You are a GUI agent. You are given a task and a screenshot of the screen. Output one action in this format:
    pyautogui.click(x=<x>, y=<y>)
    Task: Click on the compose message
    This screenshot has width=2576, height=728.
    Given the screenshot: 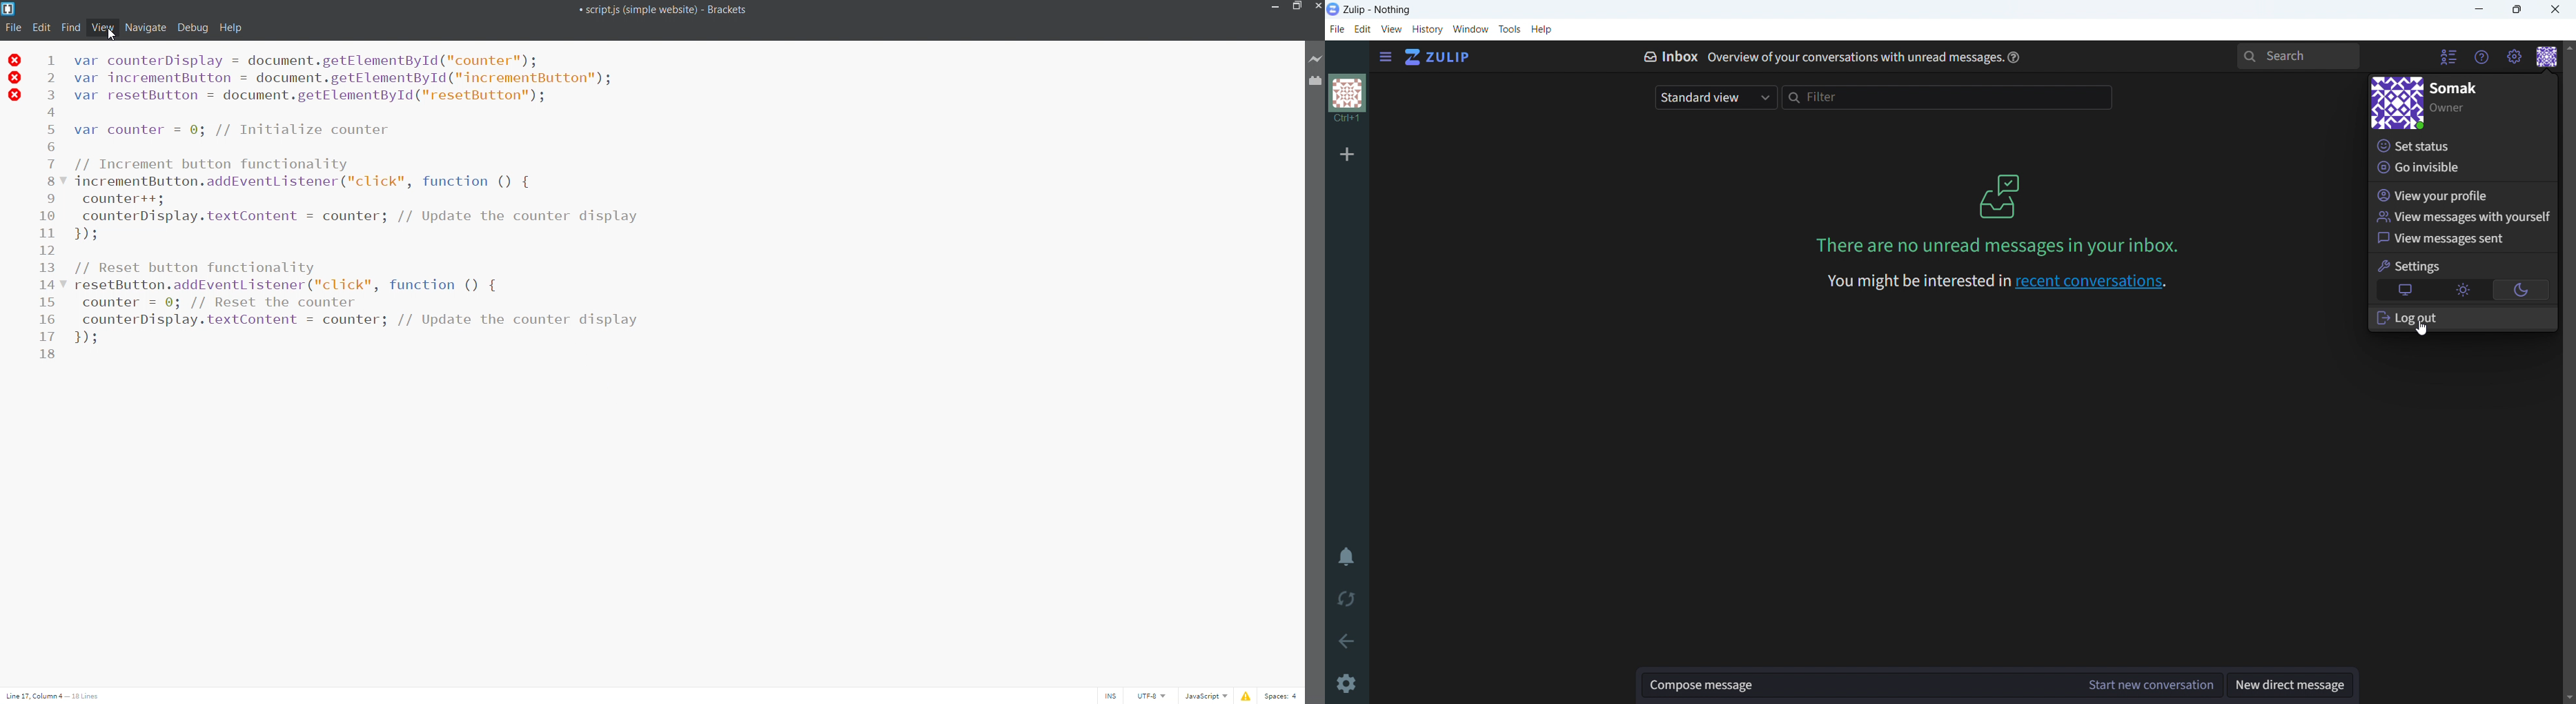 What is the action you would take?
    pyautogui.click(x=1861, y=686)
    